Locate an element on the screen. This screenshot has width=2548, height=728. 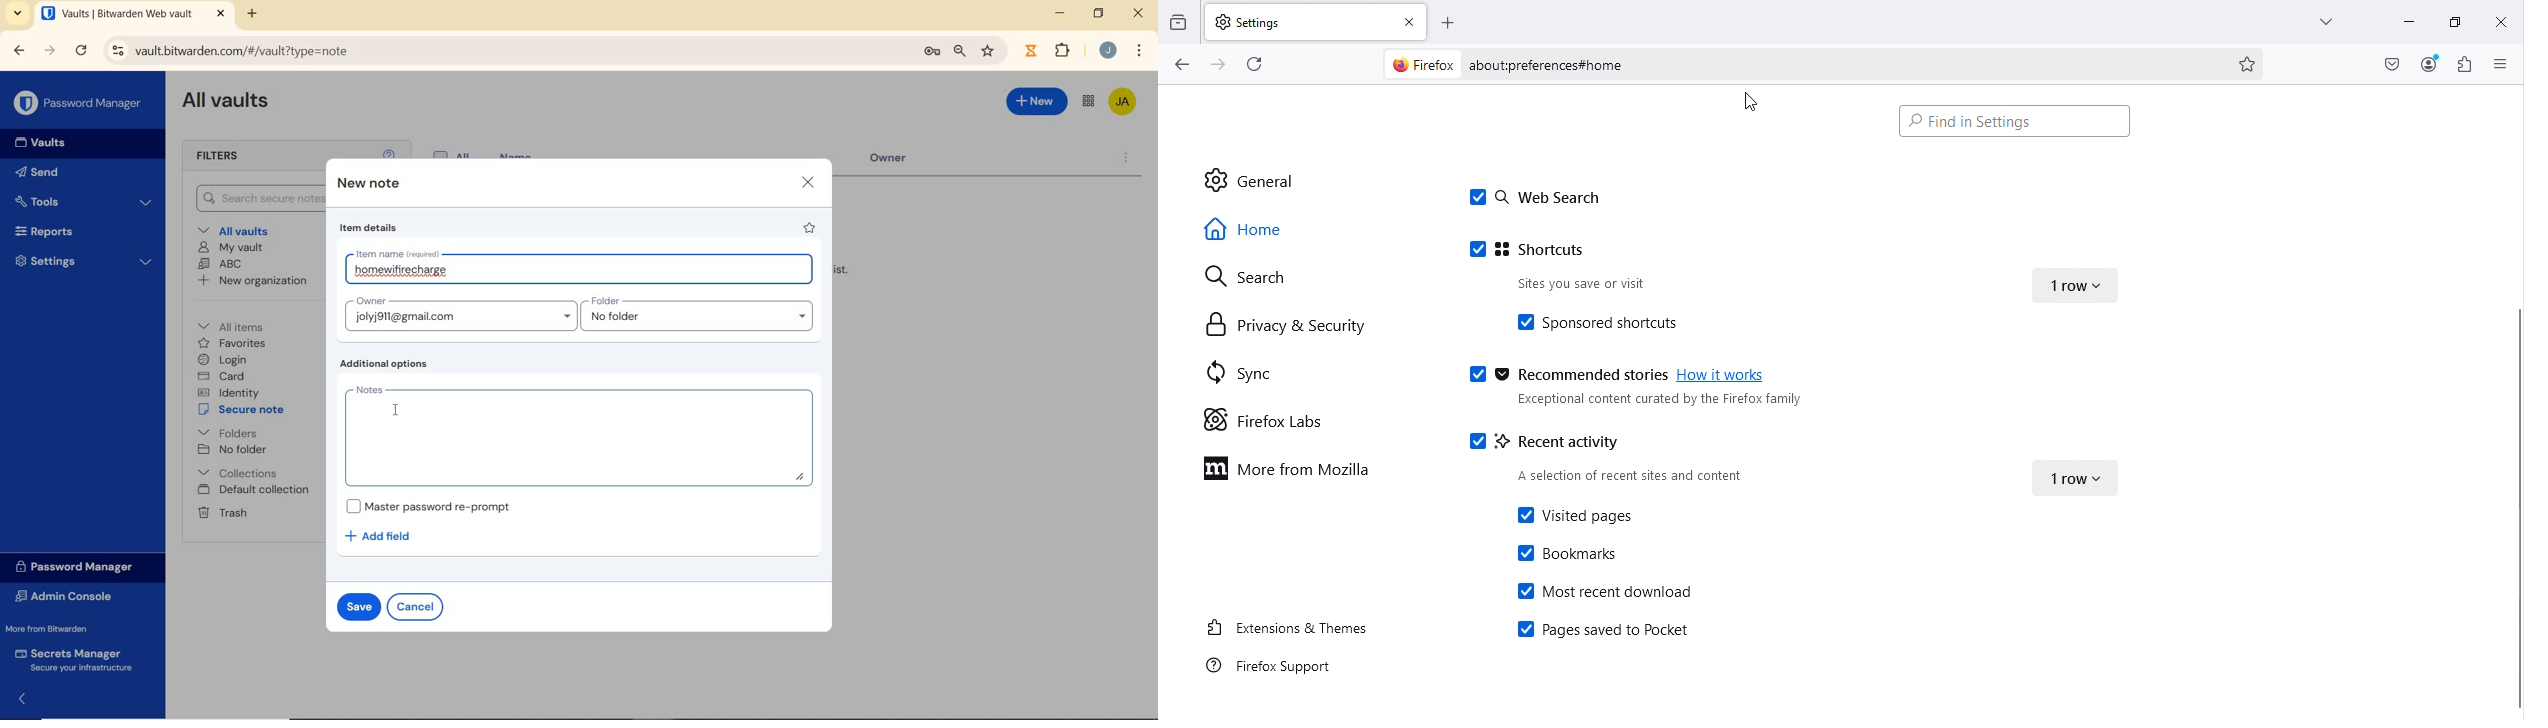
add field is located at coordinates (388, 537).